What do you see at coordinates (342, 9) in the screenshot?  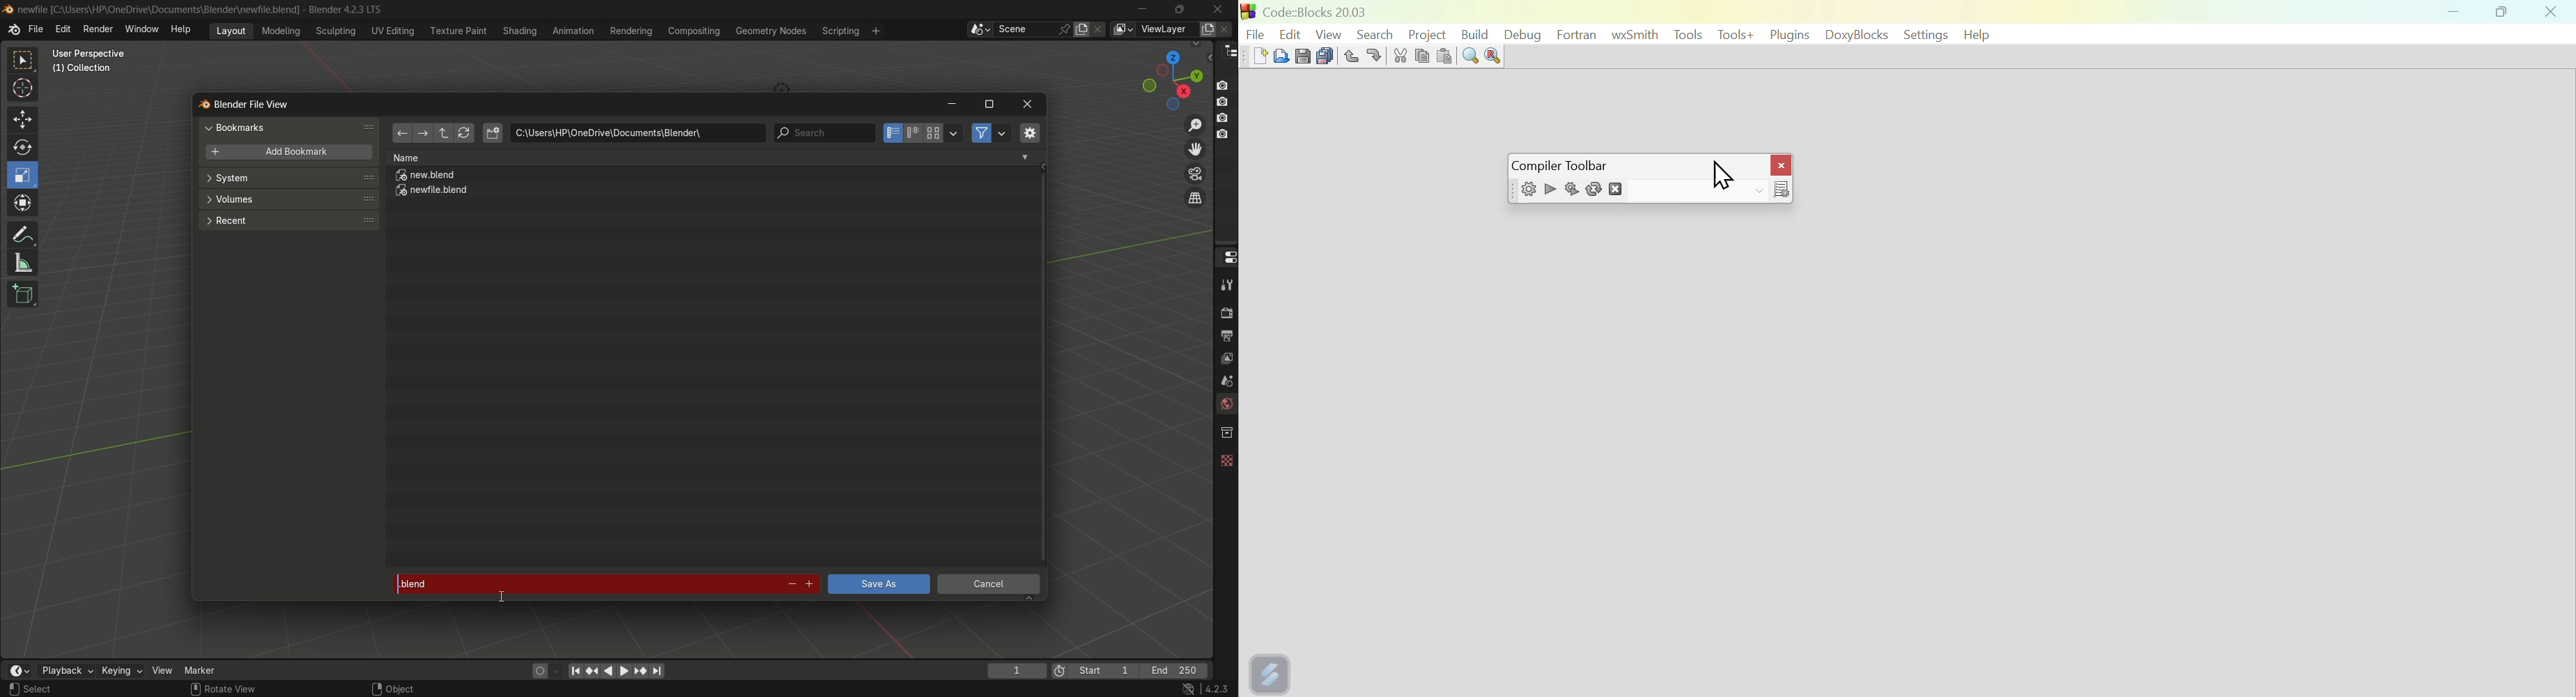 I see `Blender 4.2.3` at bounding box center [342, 9].